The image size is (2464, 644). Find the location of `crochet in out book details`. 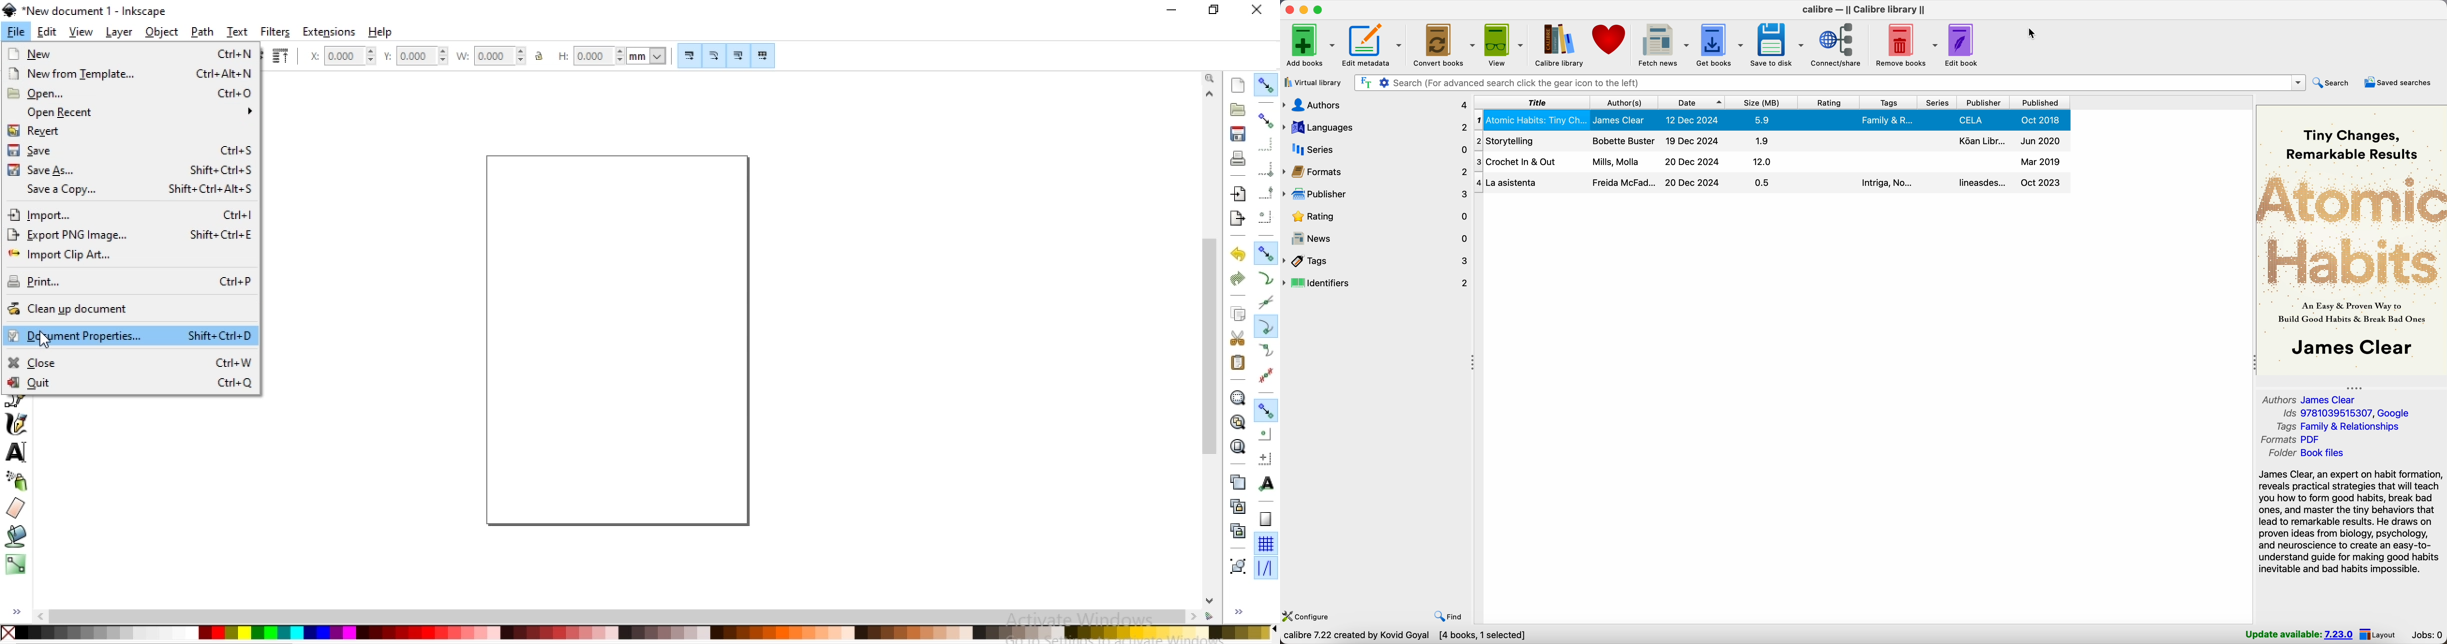

crochet in out book details is located at coordinates (1771, 162).